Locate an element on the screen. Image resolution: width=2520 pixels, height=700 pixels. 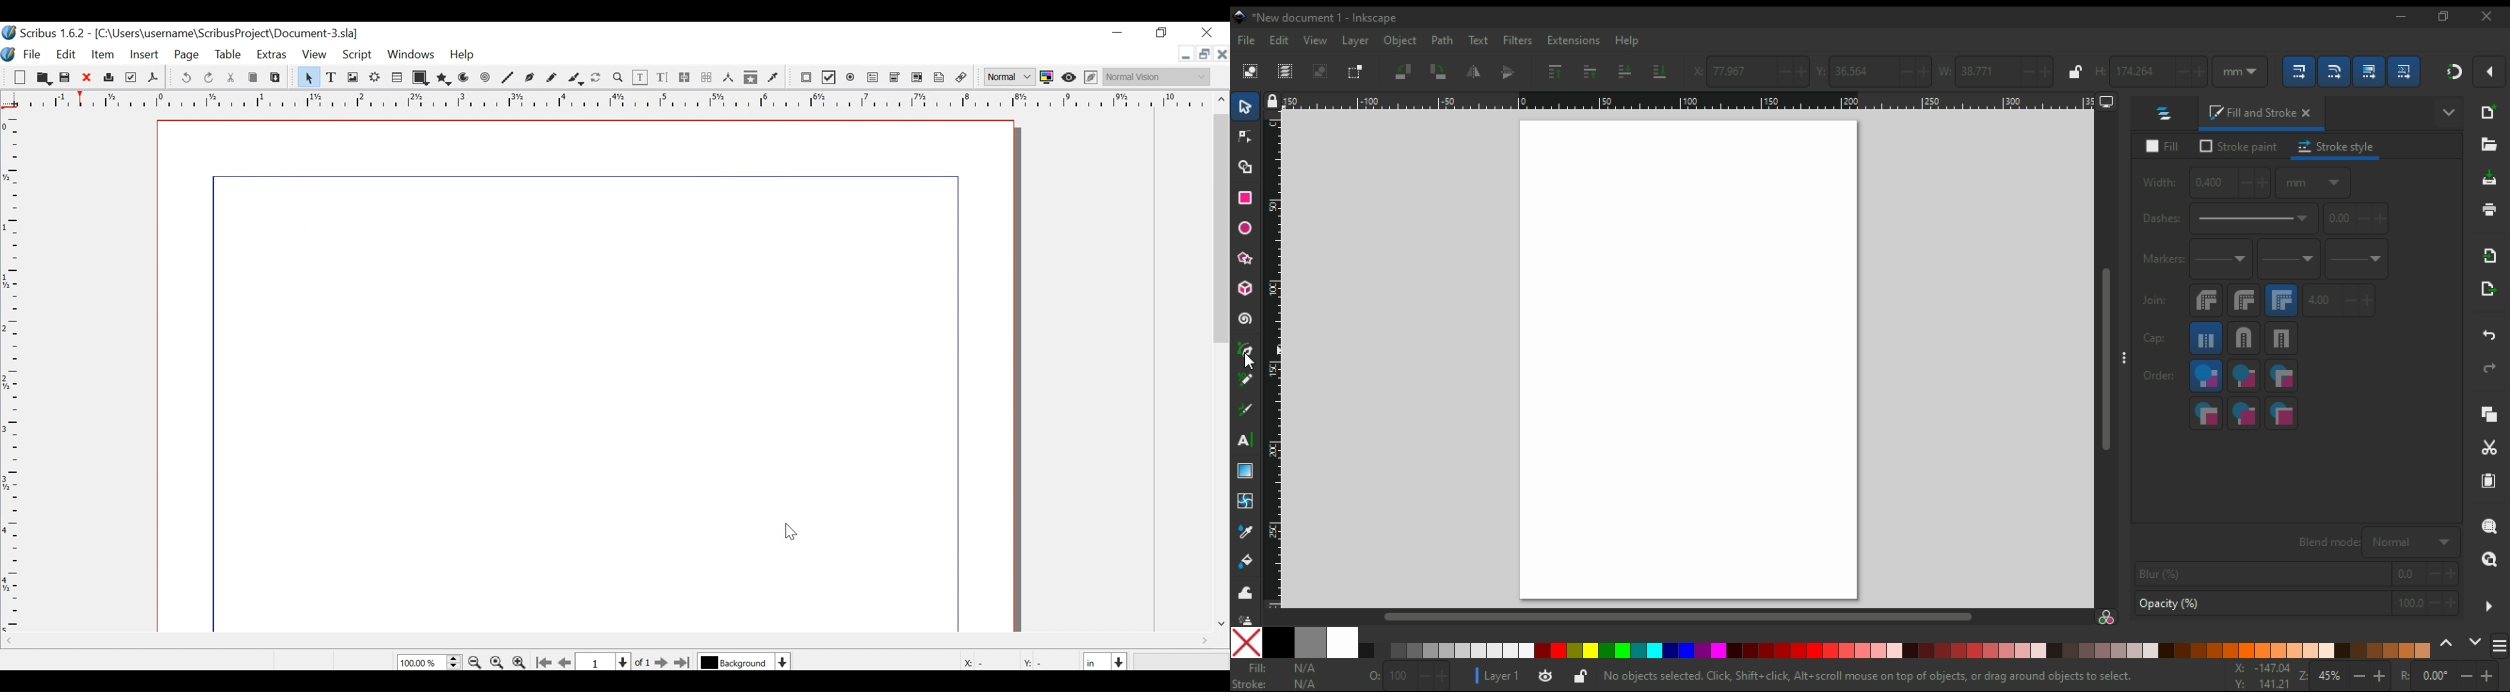
zoom im/zoom out is located at coordinates (2344, 677).